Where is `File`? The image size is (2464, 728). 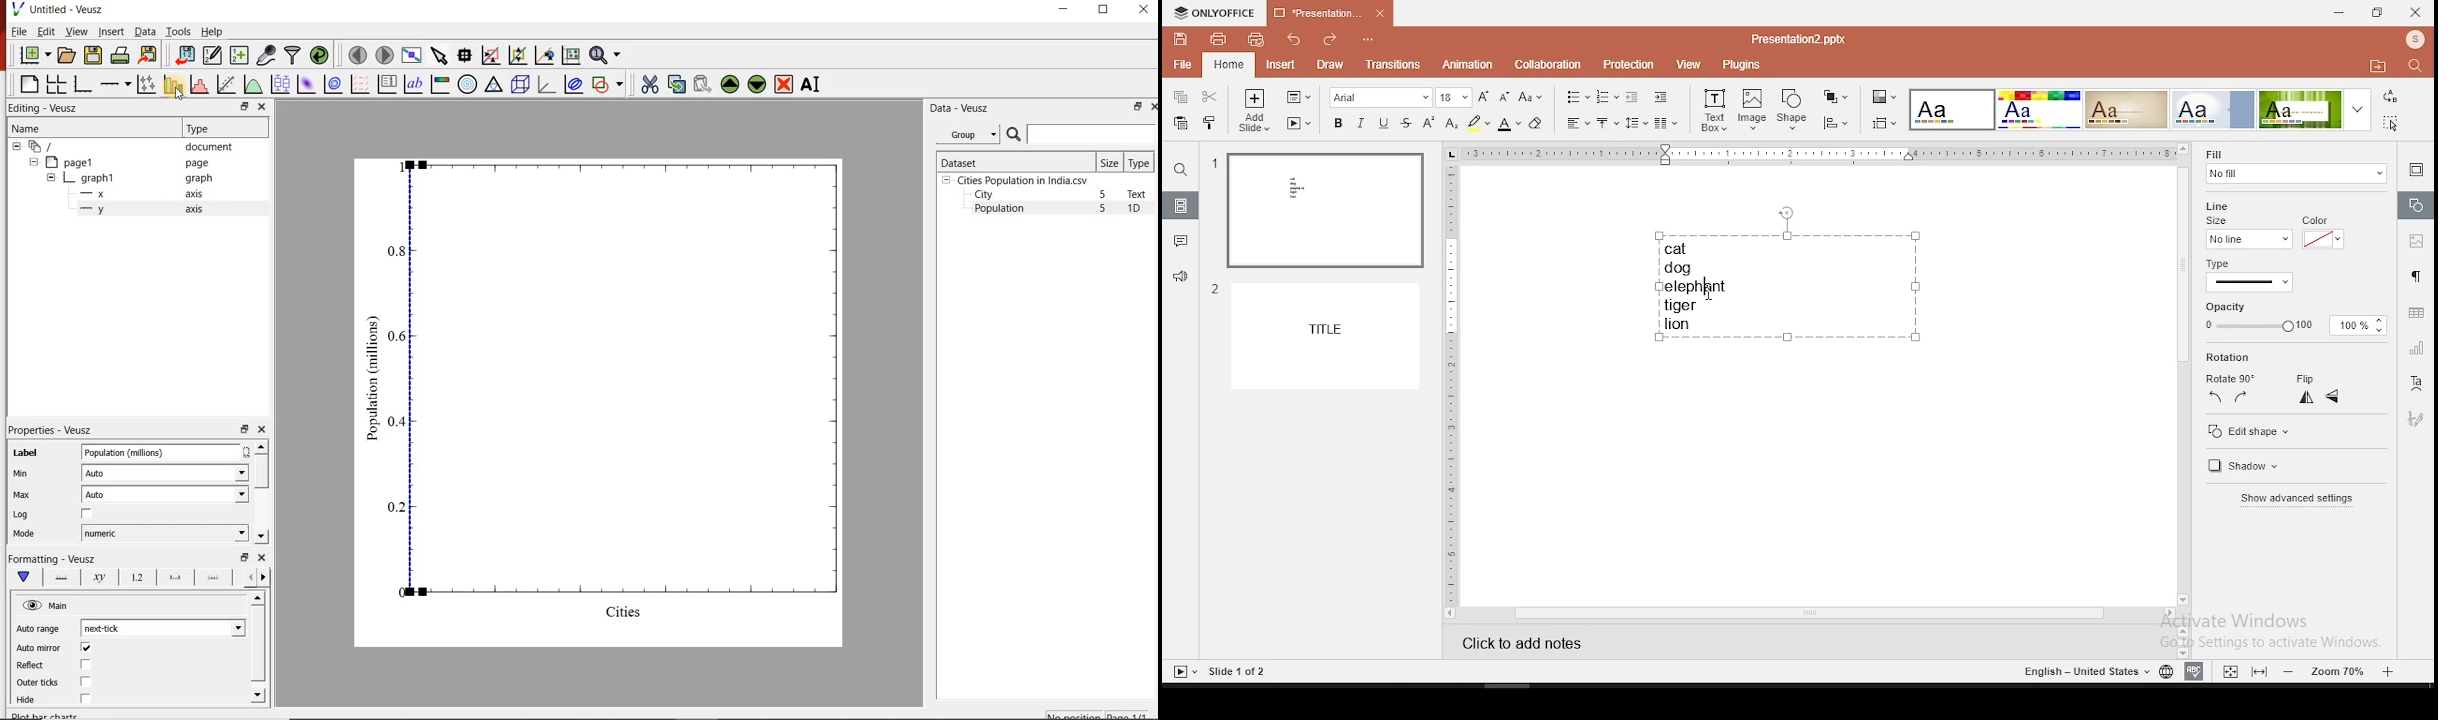
File is located at coordinates (19, 31).